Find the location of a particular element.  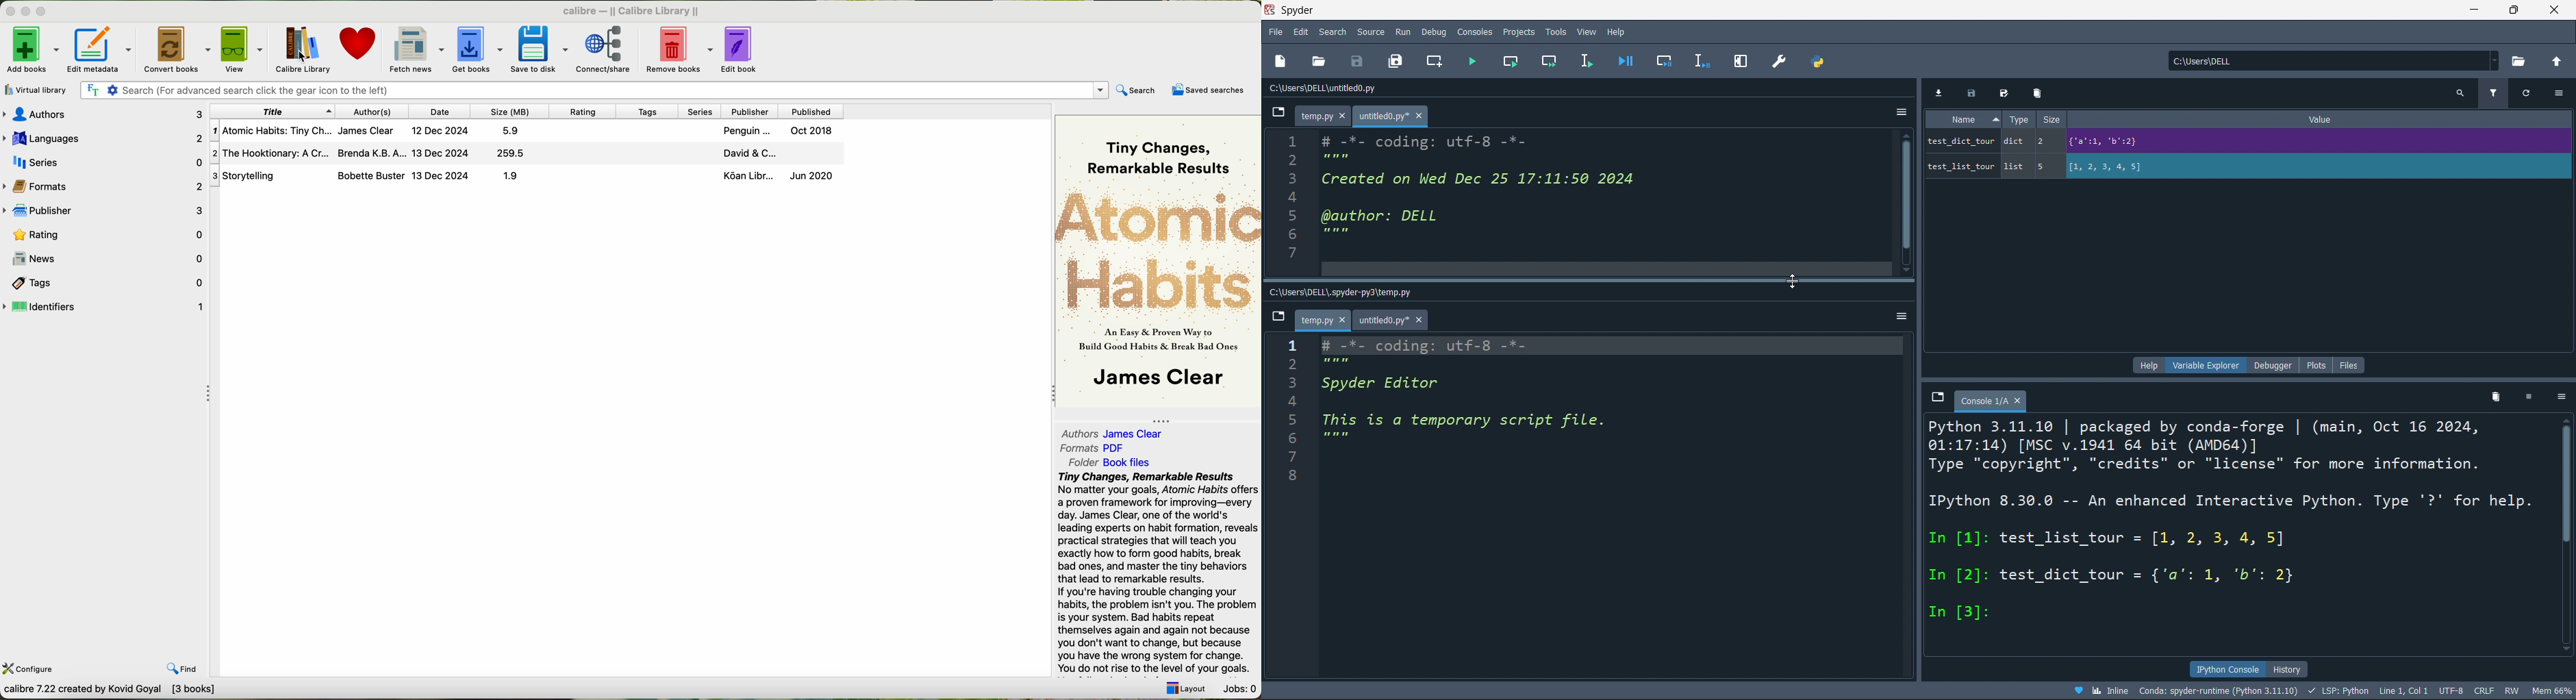

open directory is located at coordinates (2560, 62).